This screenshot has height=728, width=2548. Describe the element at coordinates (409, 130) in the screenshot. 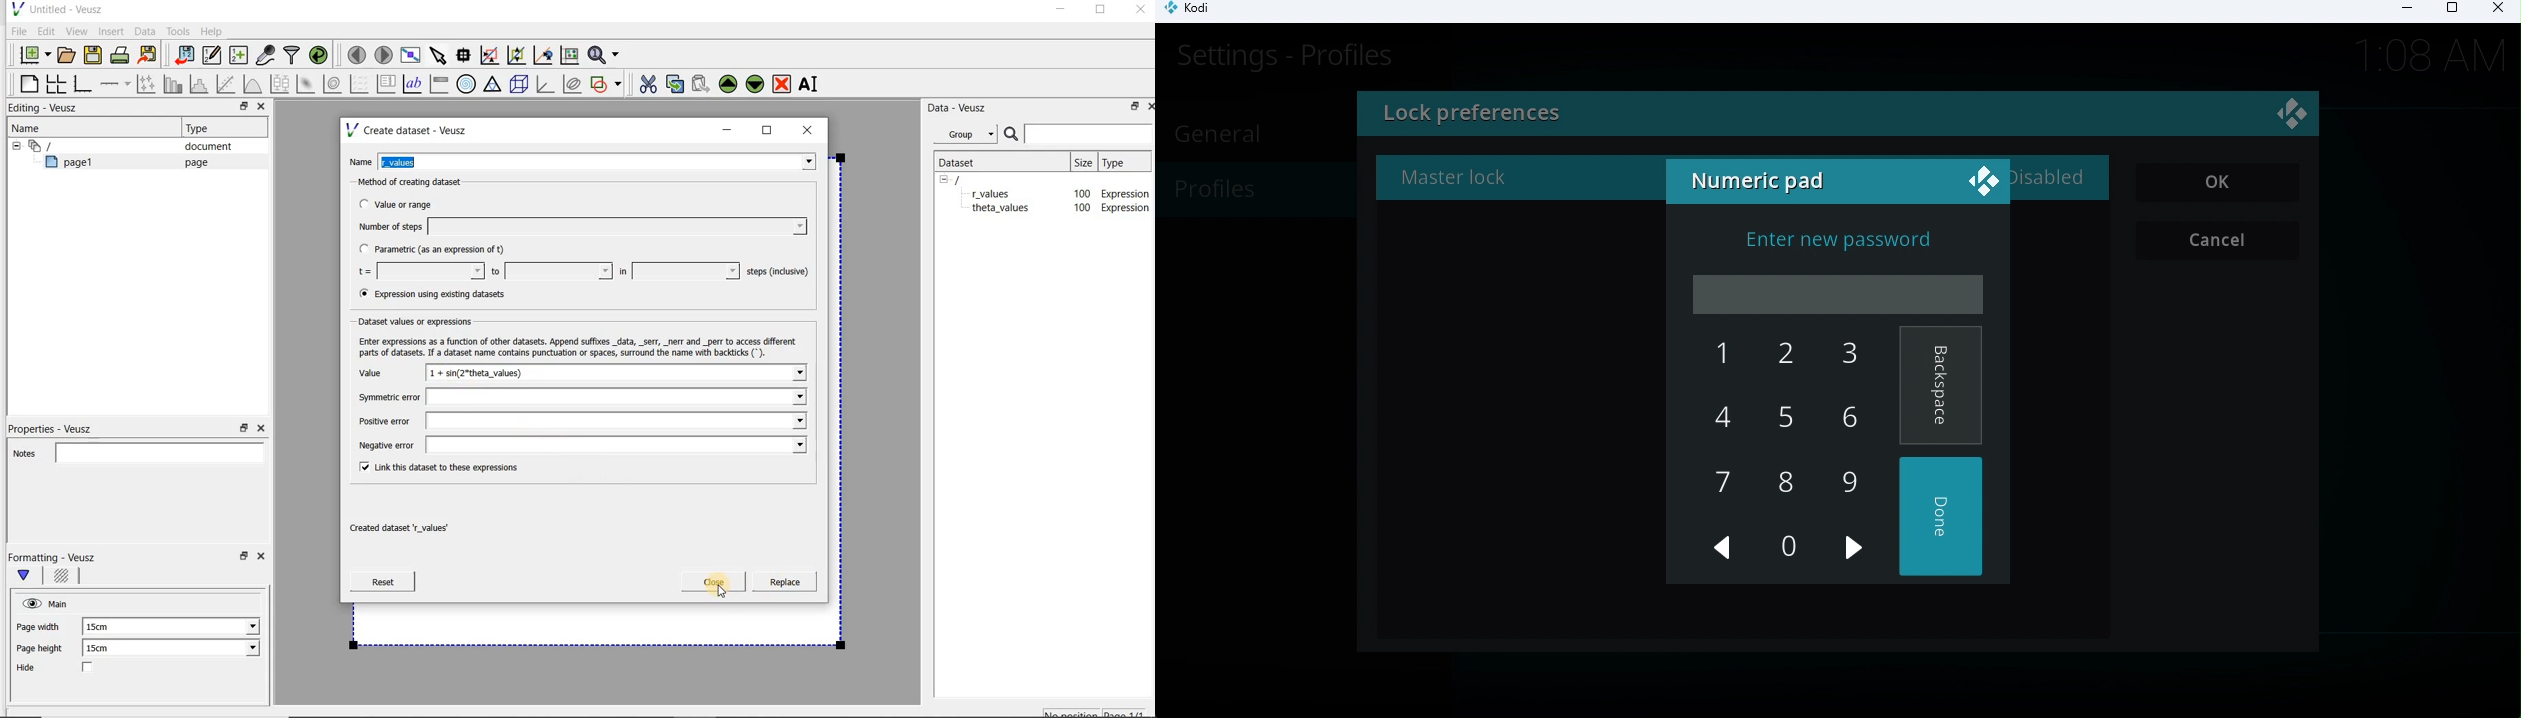

I see `Create dataset - Veusz` at that location.